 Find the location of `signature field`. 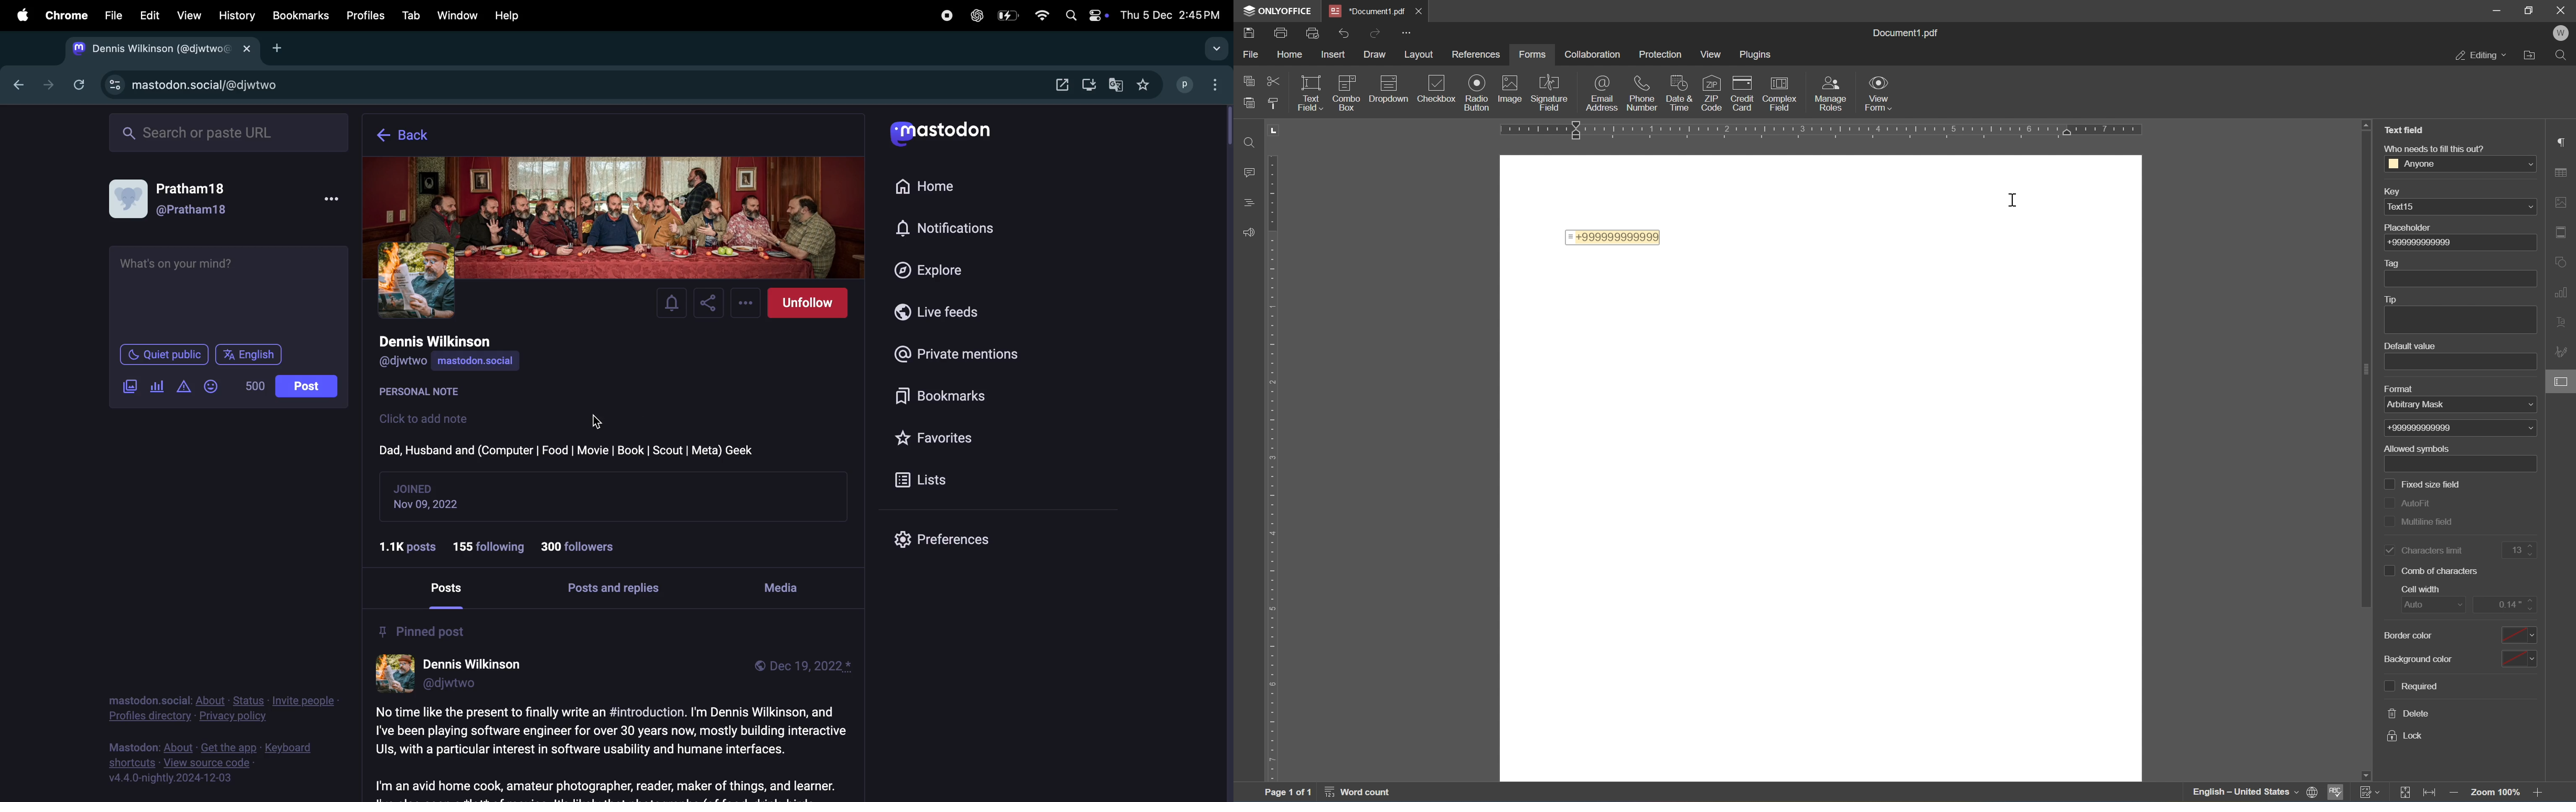

signature field is located at coordinates (1551, 92).